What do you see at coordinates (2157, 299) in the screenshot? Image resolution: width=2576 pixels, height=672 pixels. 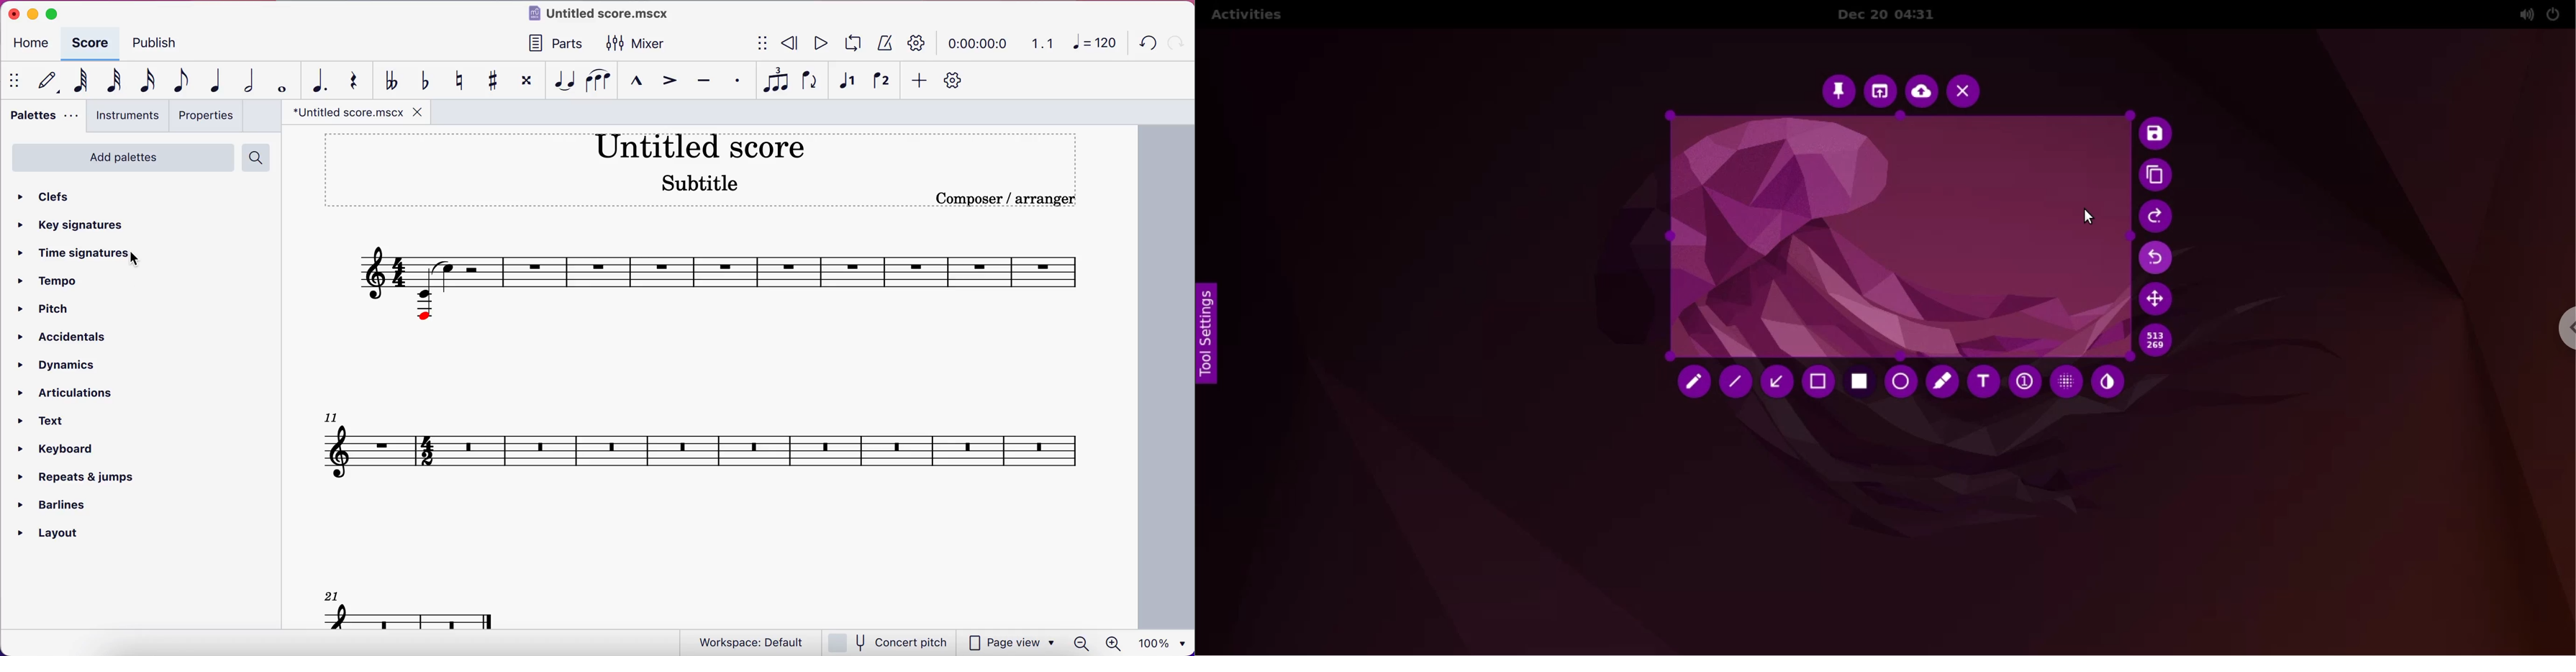 I see `move selection` at bounding box center [2157, 299].